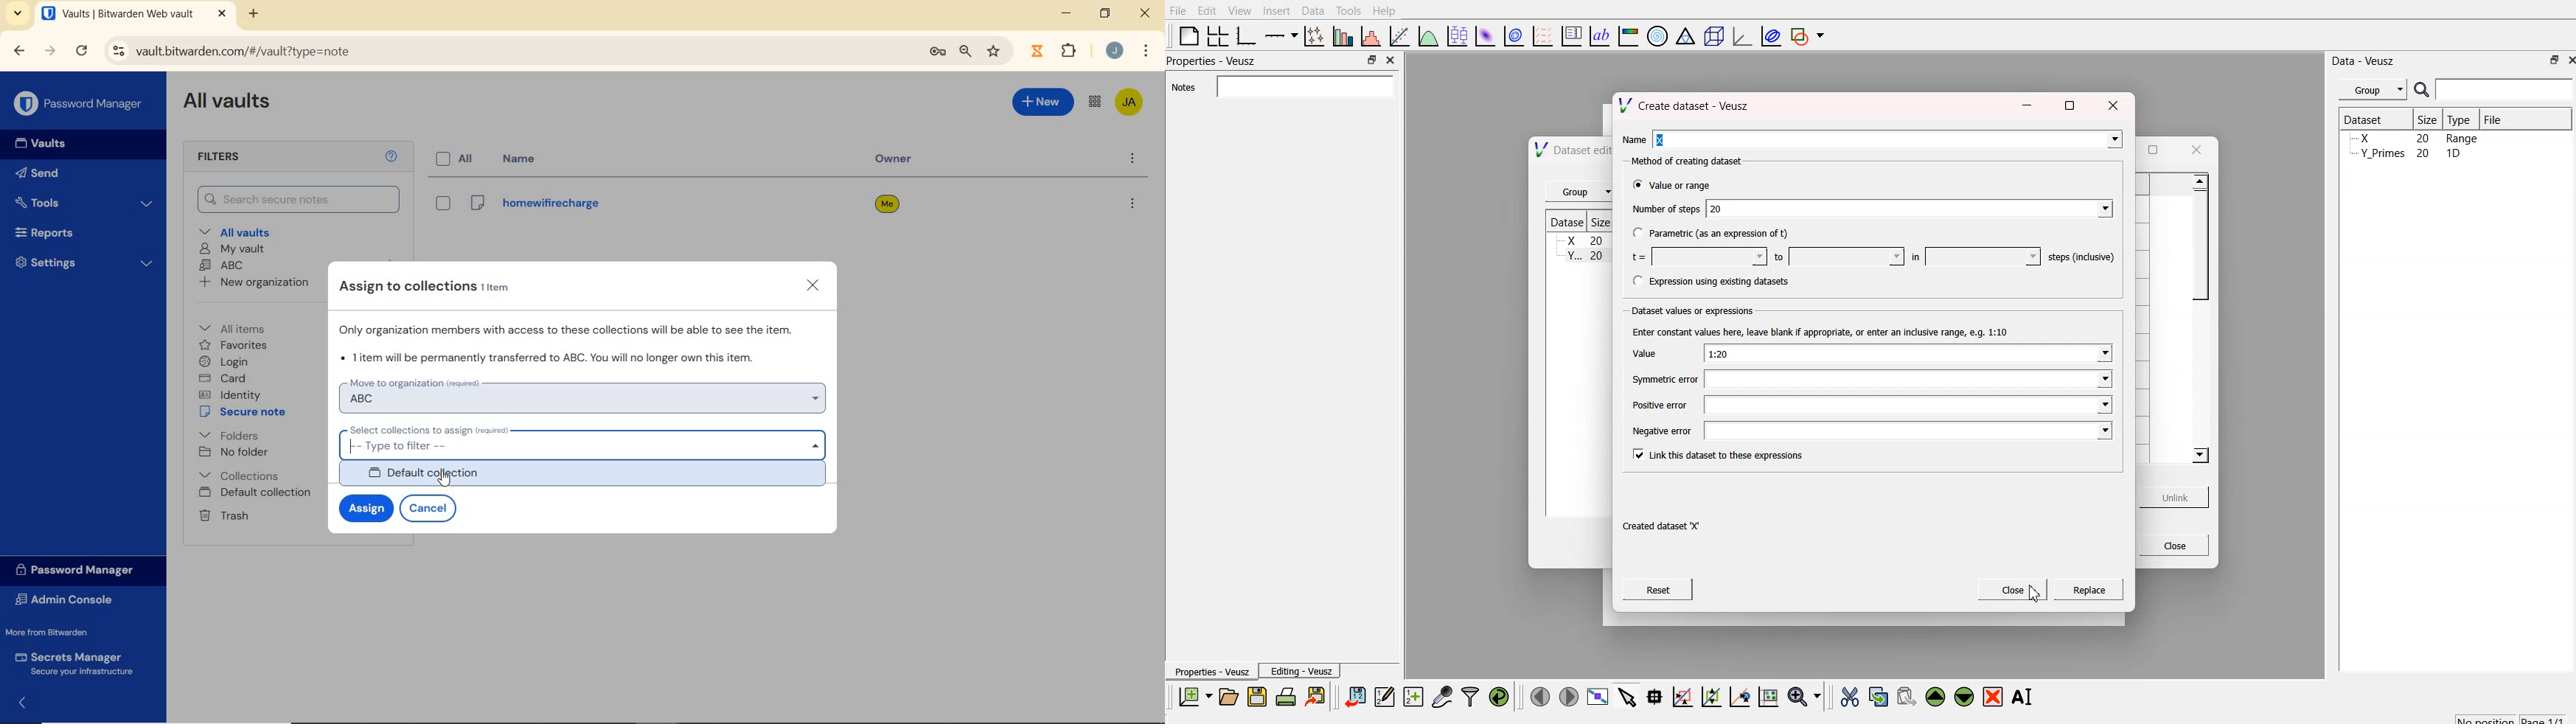 The width and height of the screenshot is (2576, 728). What do you see at coordinates (56, 632) in the screenshot?
I see `More from Bitwarden` at bounding box center [56, 632].